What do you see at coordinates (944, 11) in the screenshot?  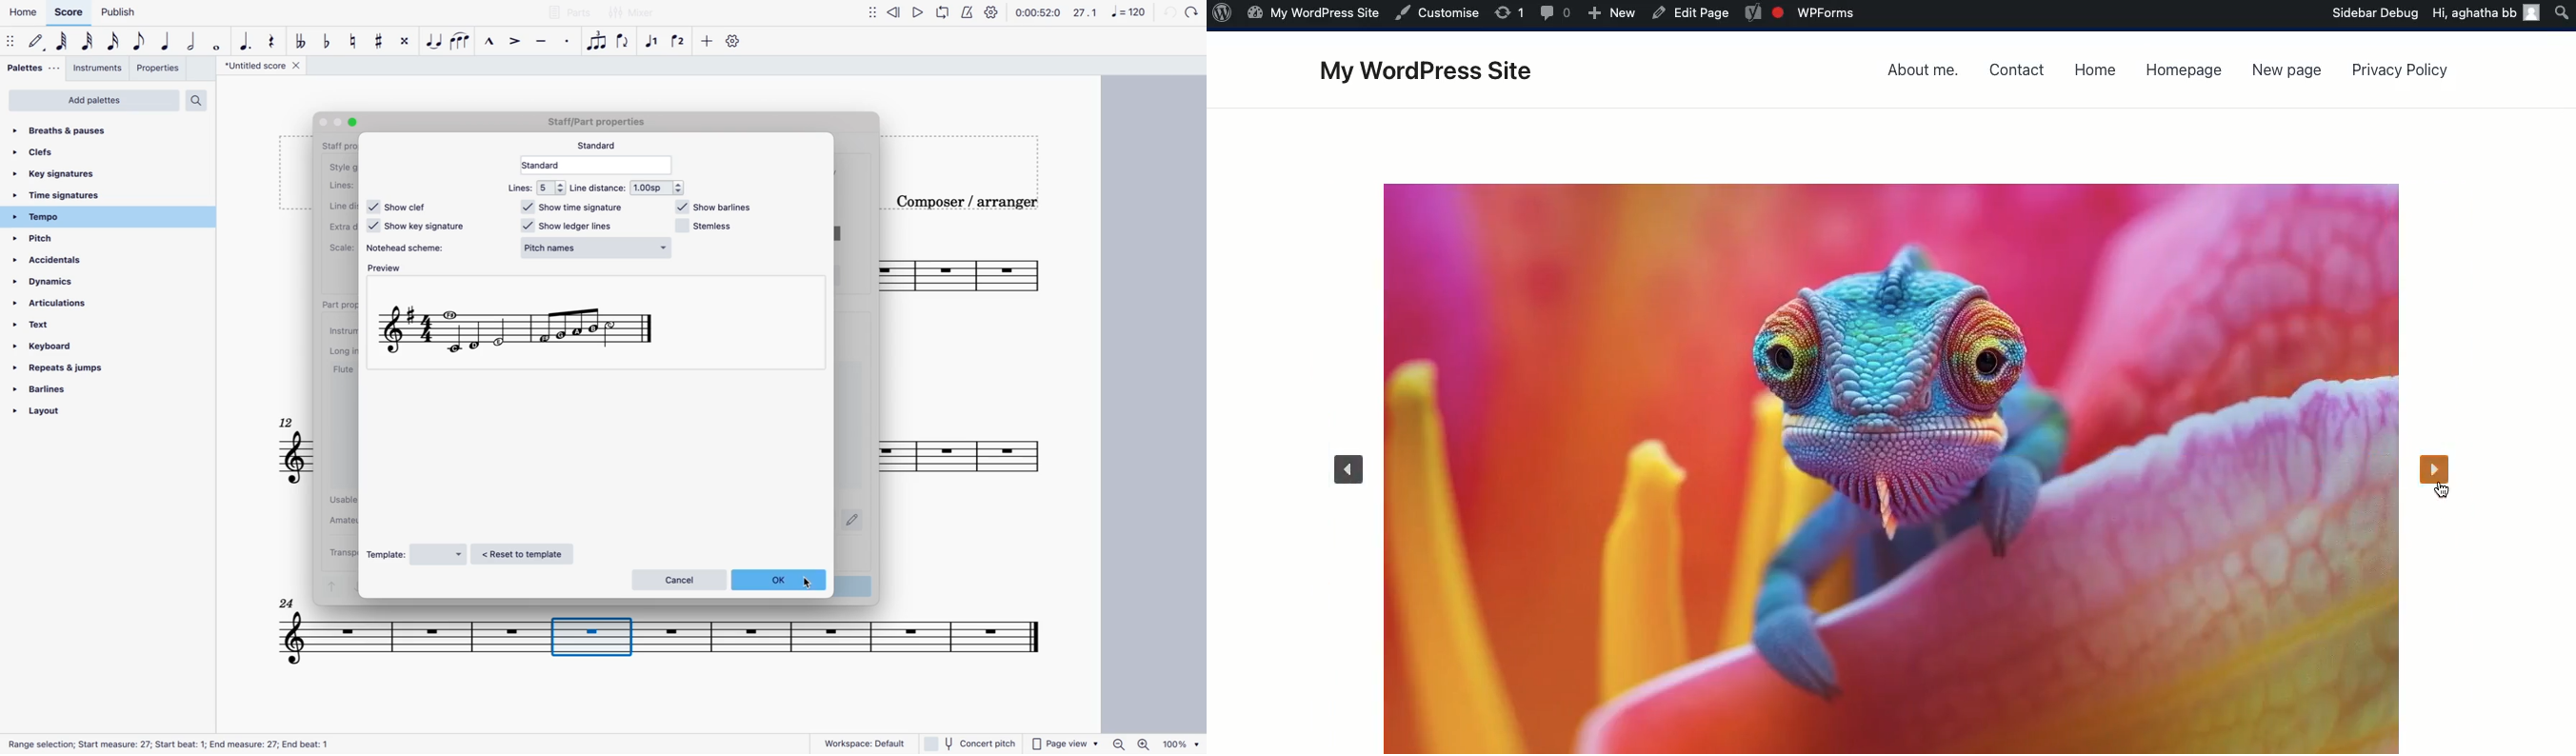 I see `loop playback` at bounding box center [944, 11].